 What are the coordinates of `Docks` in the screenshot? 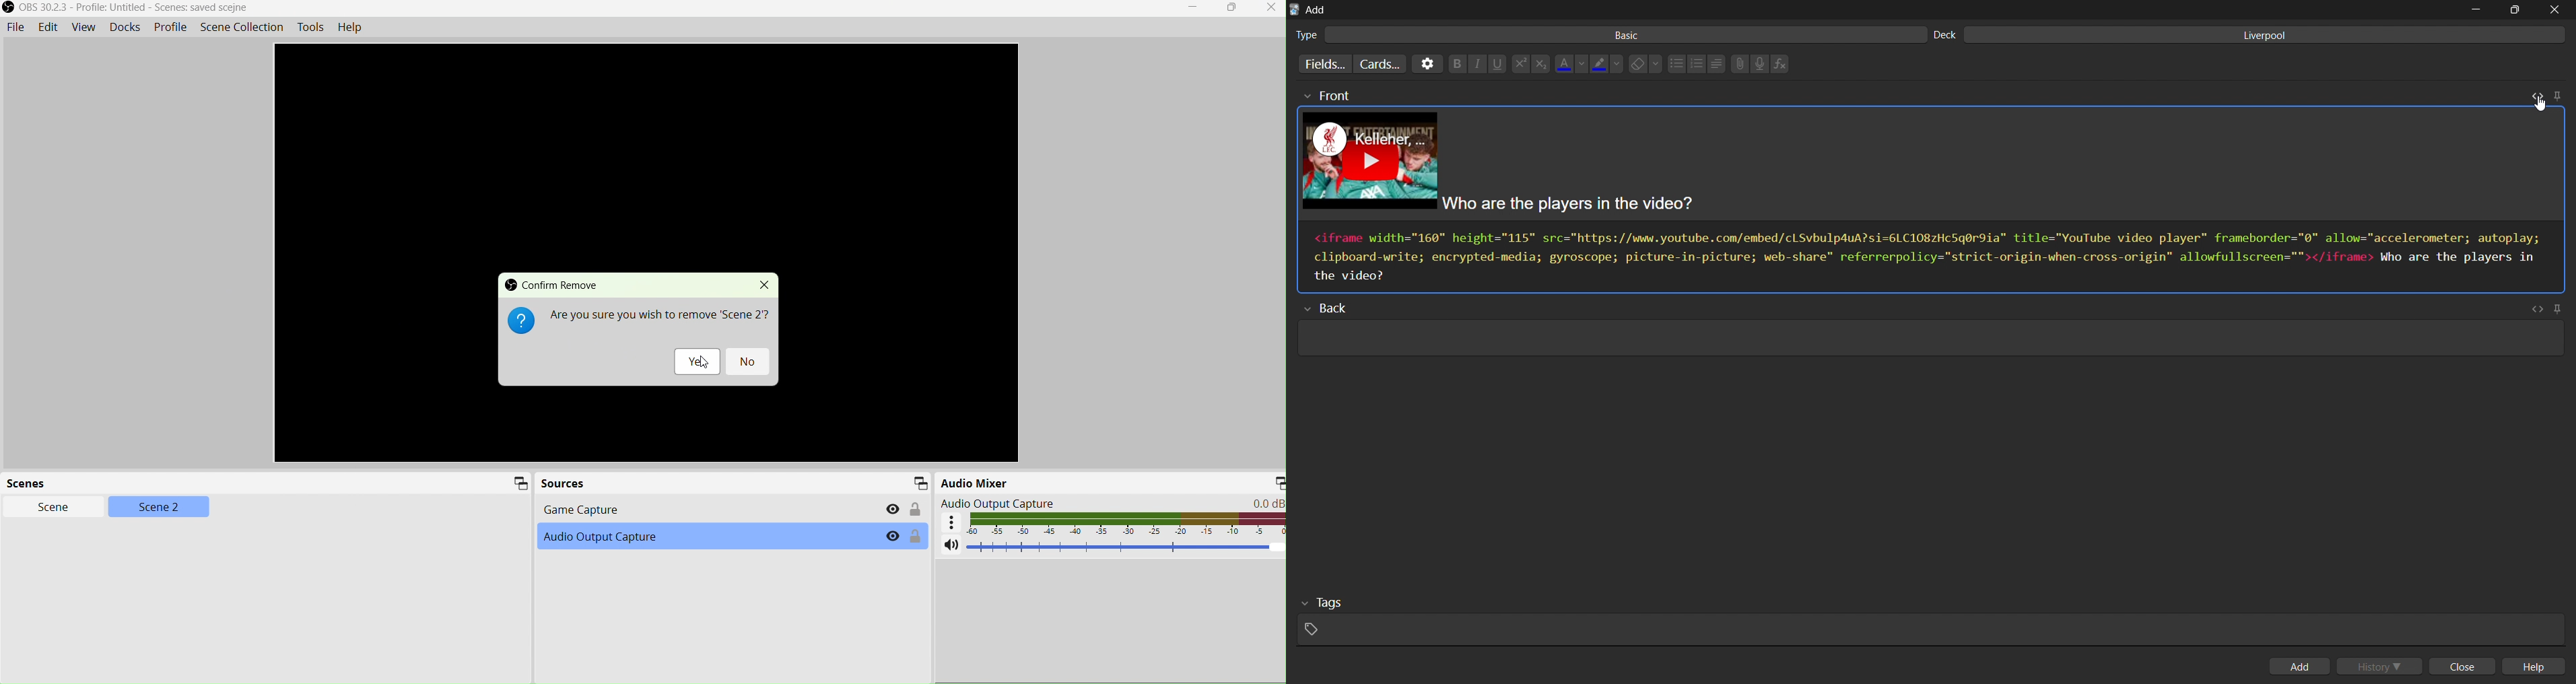 It's located at (125, 26).